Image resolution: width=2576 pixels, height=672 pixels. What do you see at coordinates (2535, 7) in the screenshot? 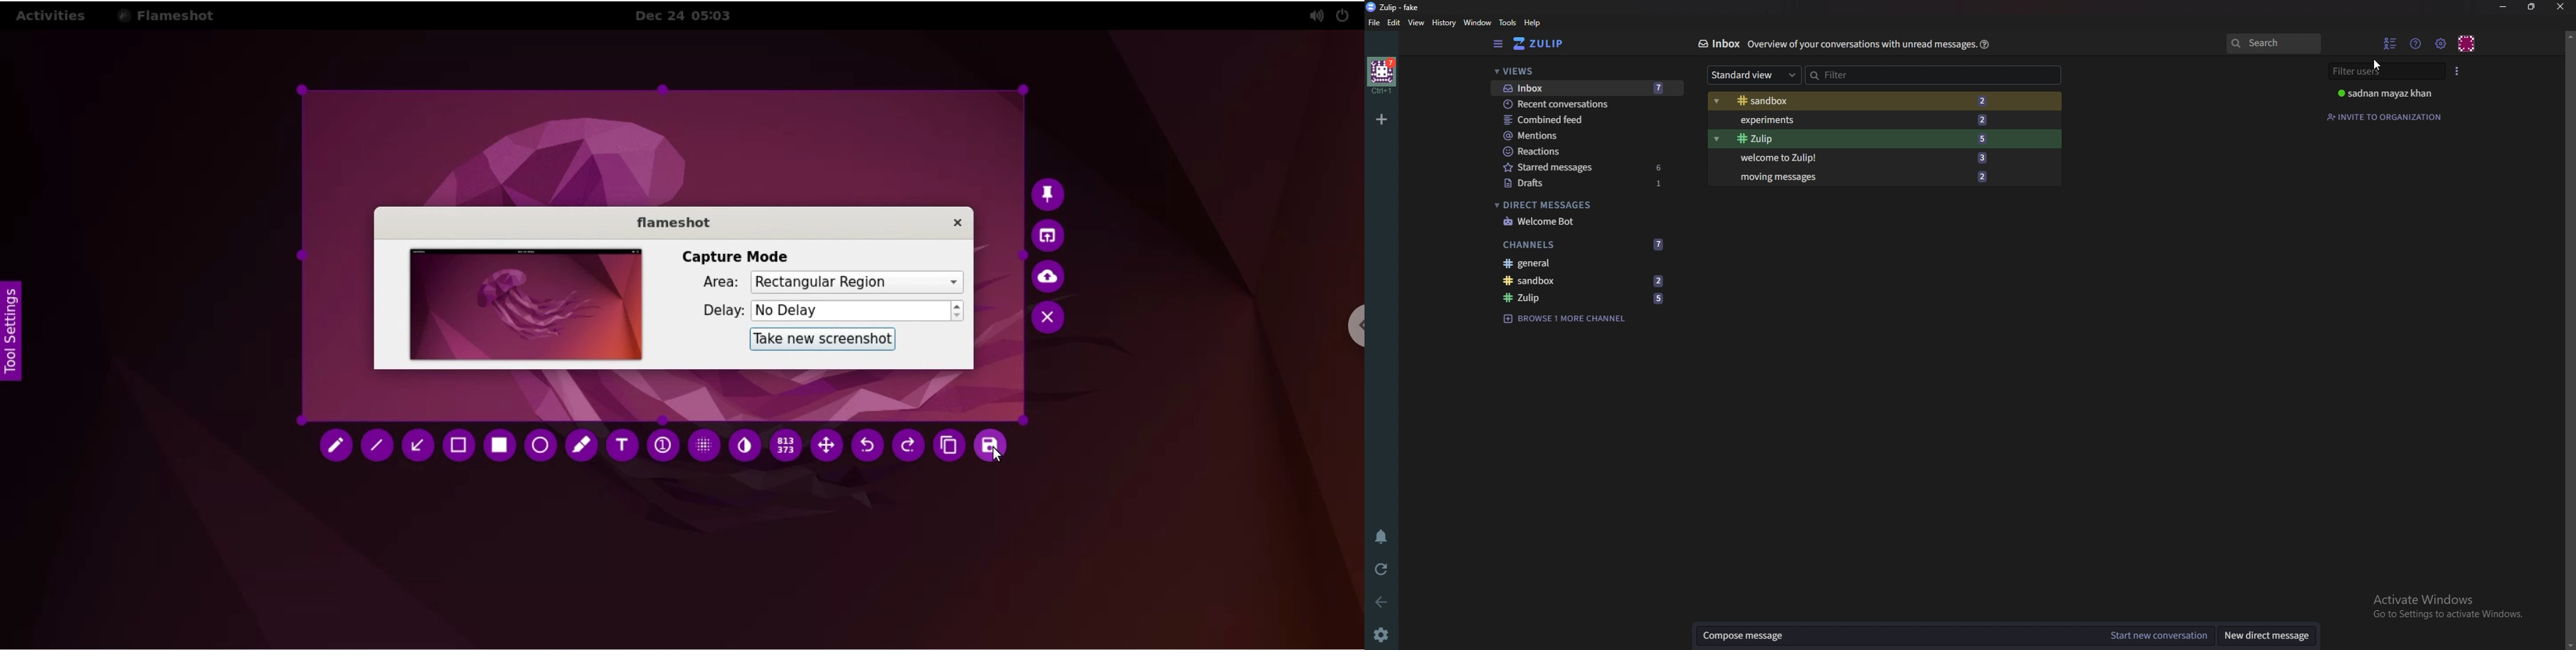
I see `Resize` at bounding box center [2535, 7].